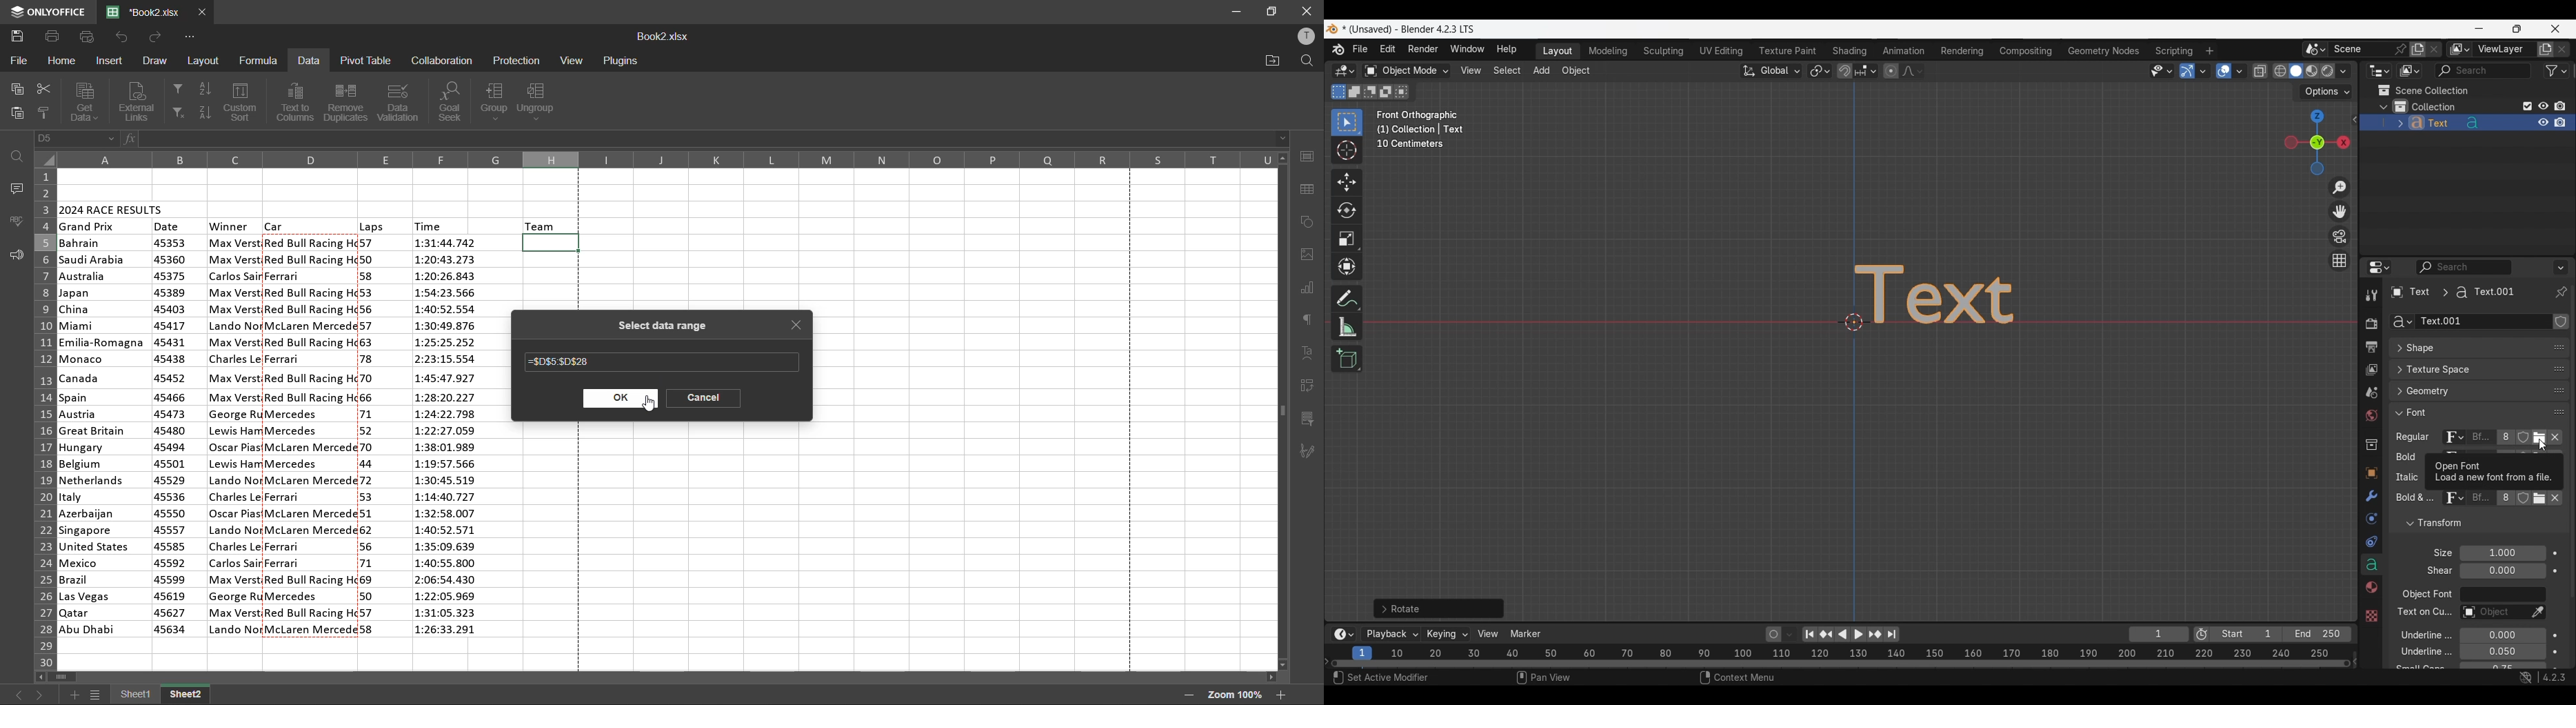 This screenshot has height=728, width=2576. I want to click on text, so click(2436, 571).